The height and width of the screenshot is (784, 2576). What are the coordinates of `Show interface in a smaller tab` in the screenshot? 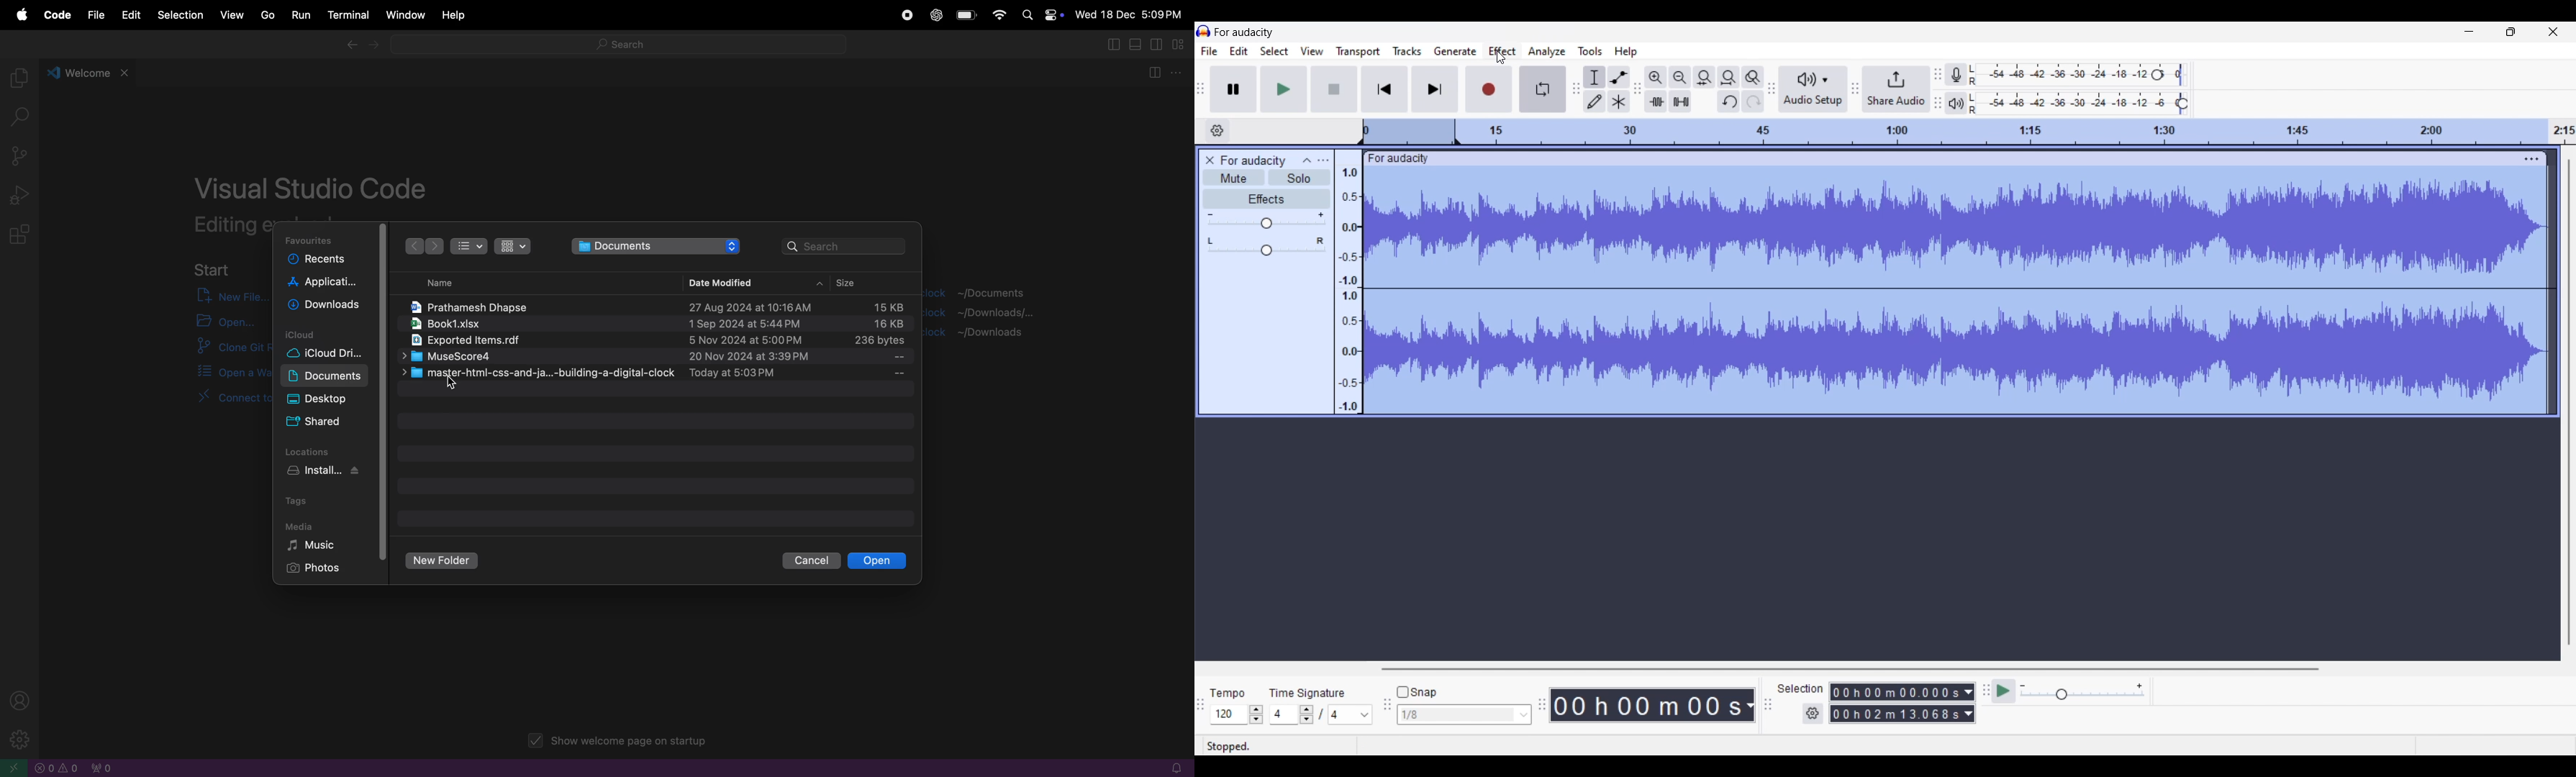 It's located at (2511, 32).